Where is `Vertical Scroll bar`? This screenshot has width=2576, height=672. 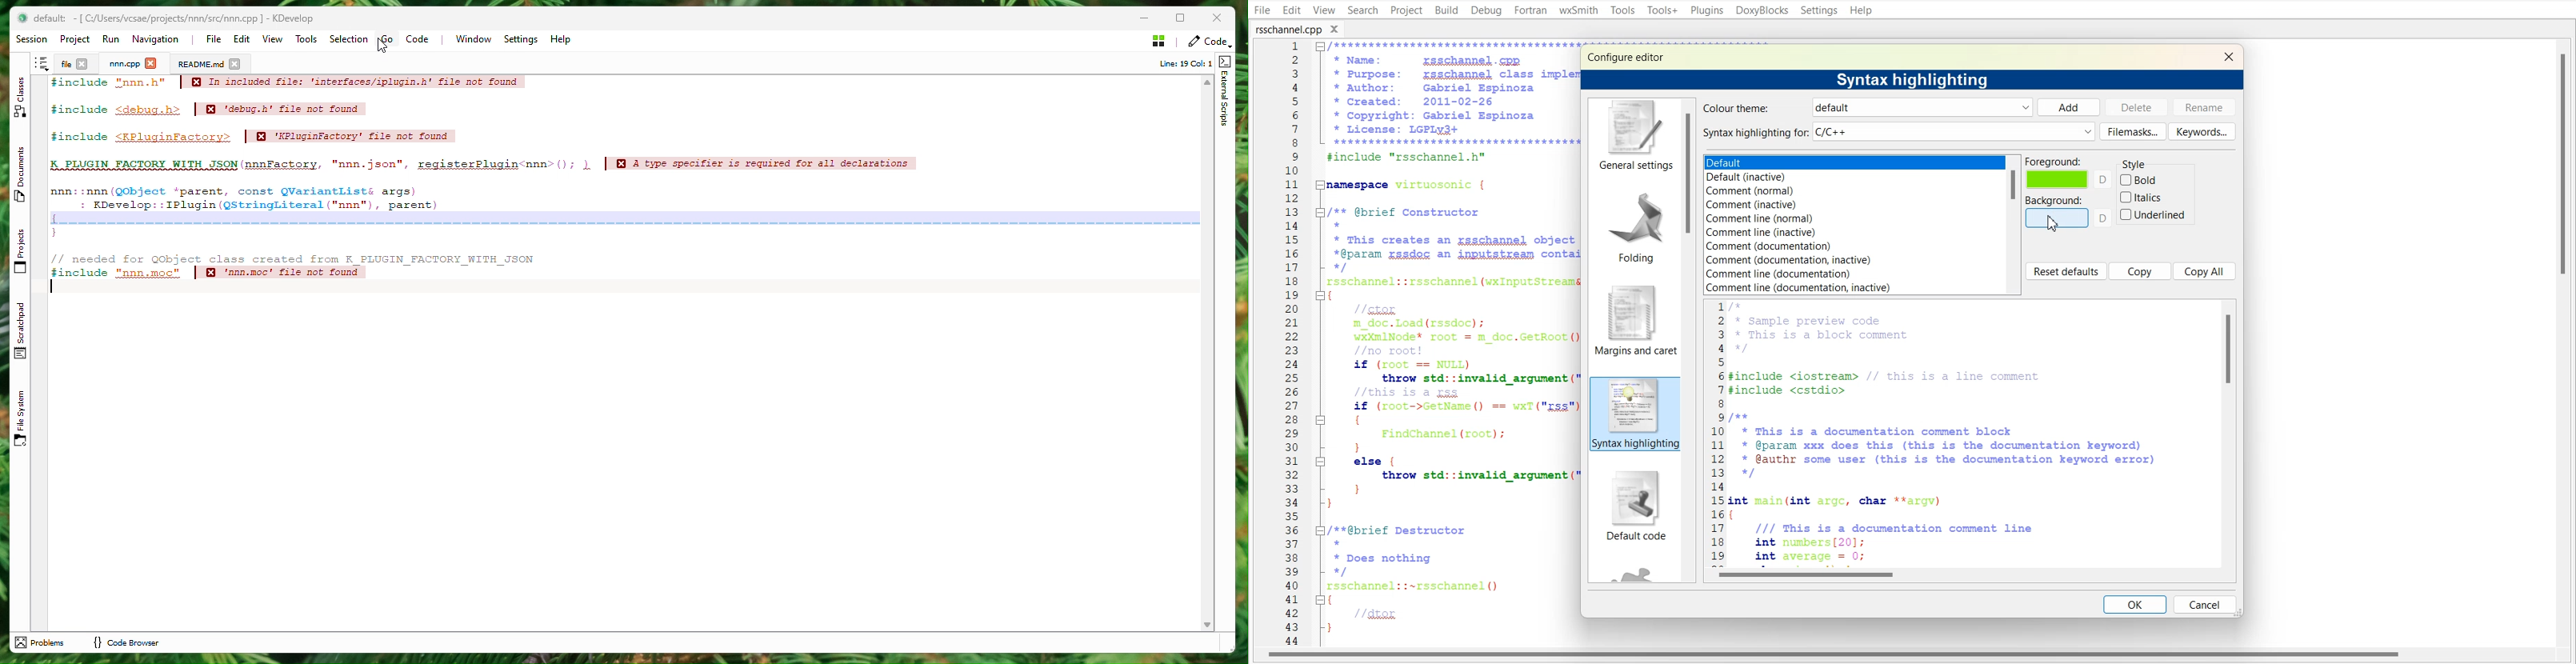
Vertical Scroll bar is located at coordinates (2568, 343).